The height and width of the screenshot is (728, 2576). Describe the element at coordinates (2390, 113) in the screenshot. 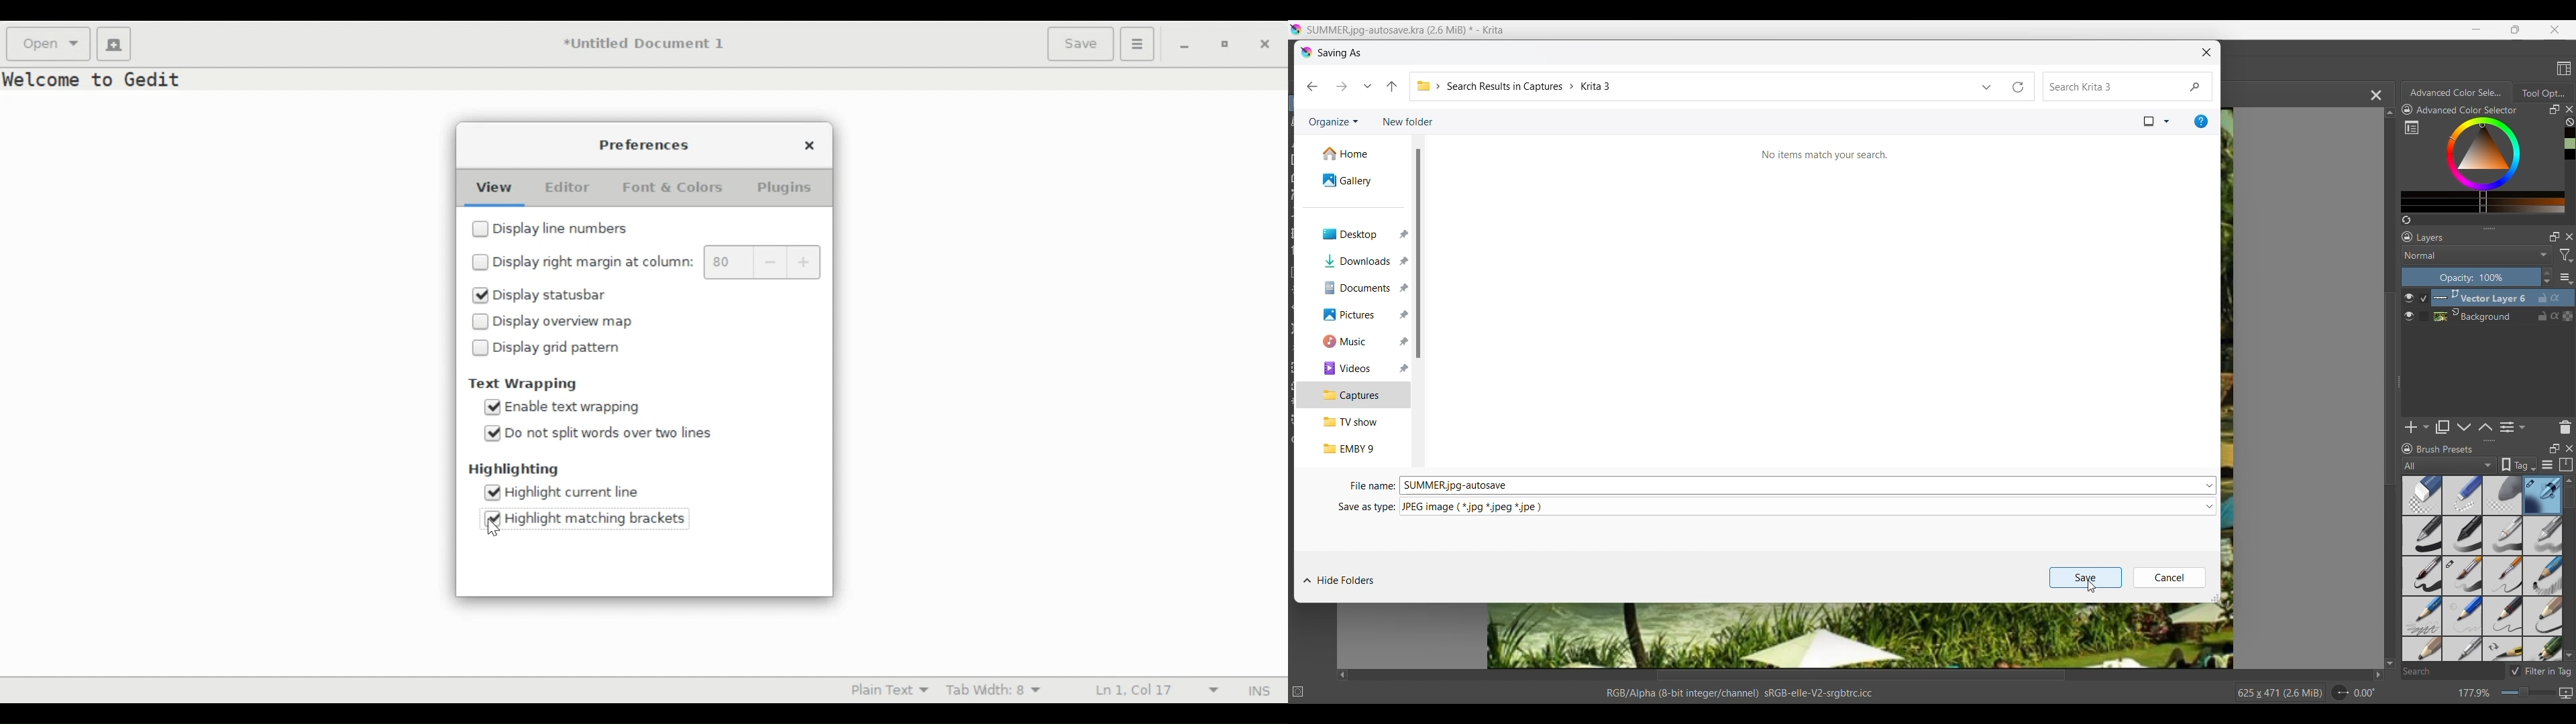

I see `Quick slide to top` at that location.